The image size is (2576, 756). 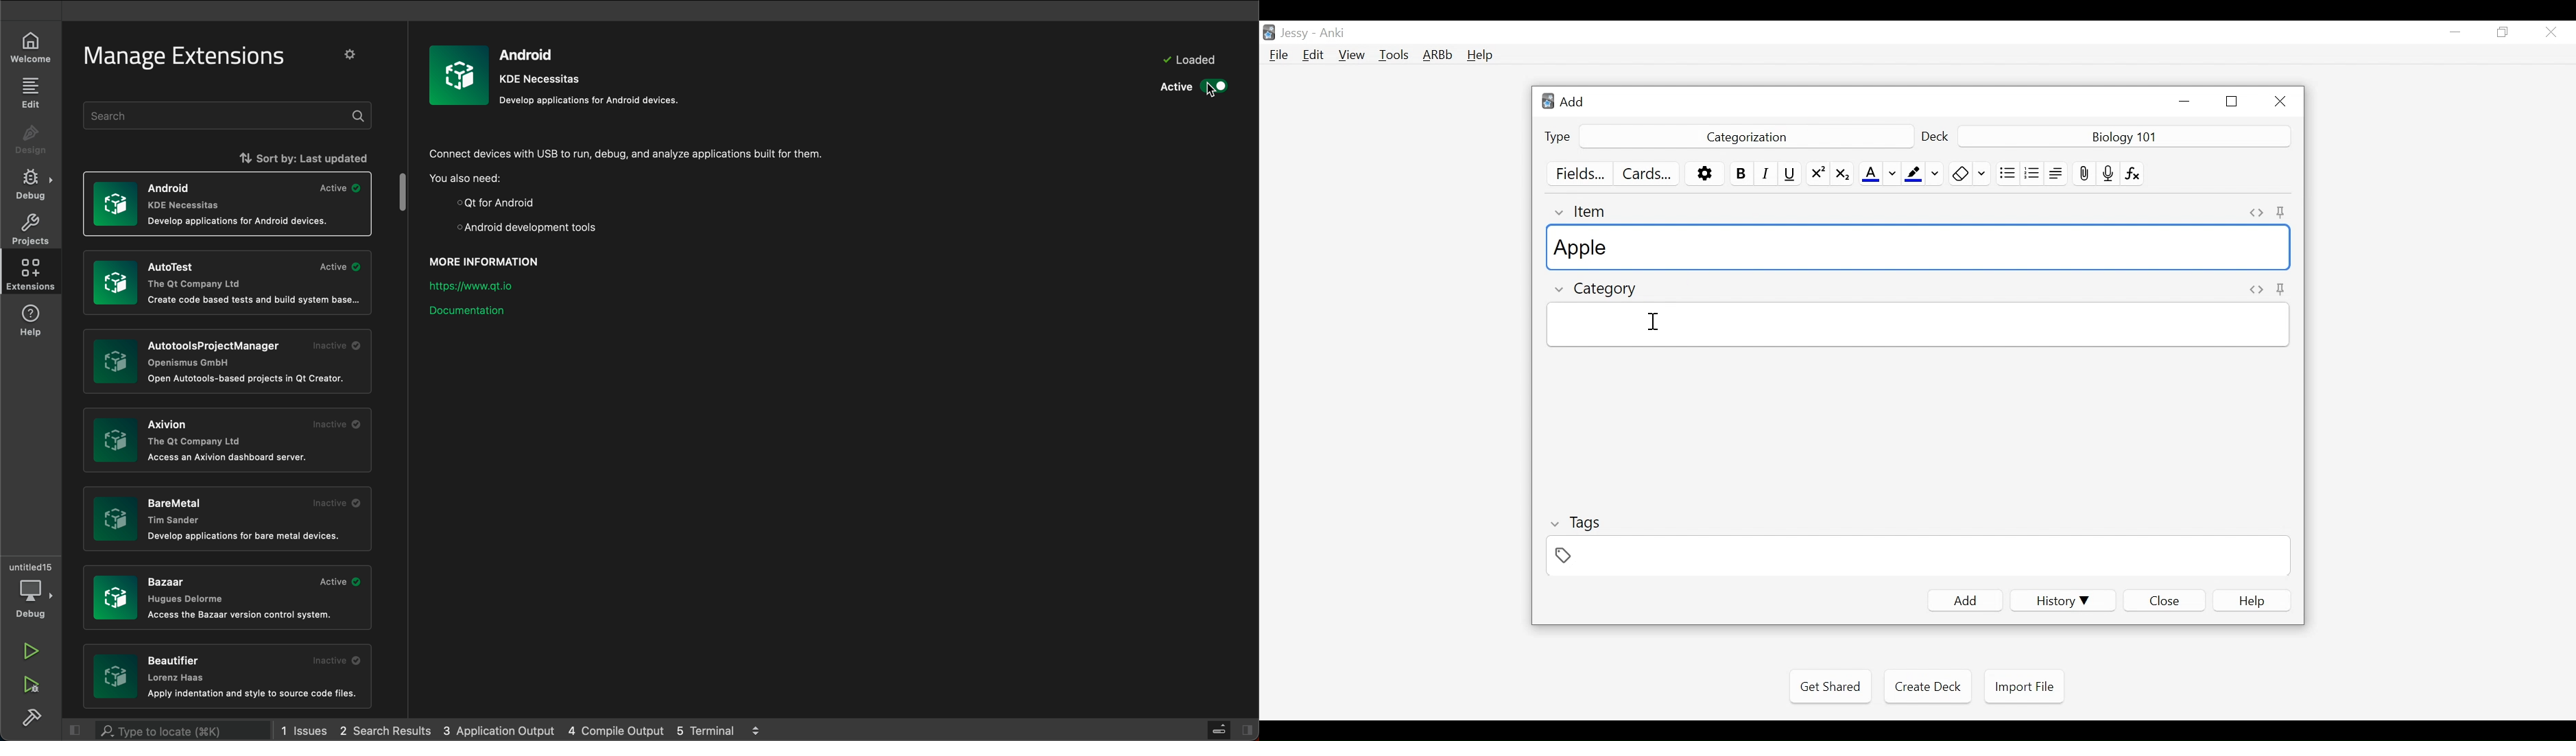 What do you see at coordinates (2253, 601) in the screenshot?
I see `elp` at bounding box center [2253, 601].